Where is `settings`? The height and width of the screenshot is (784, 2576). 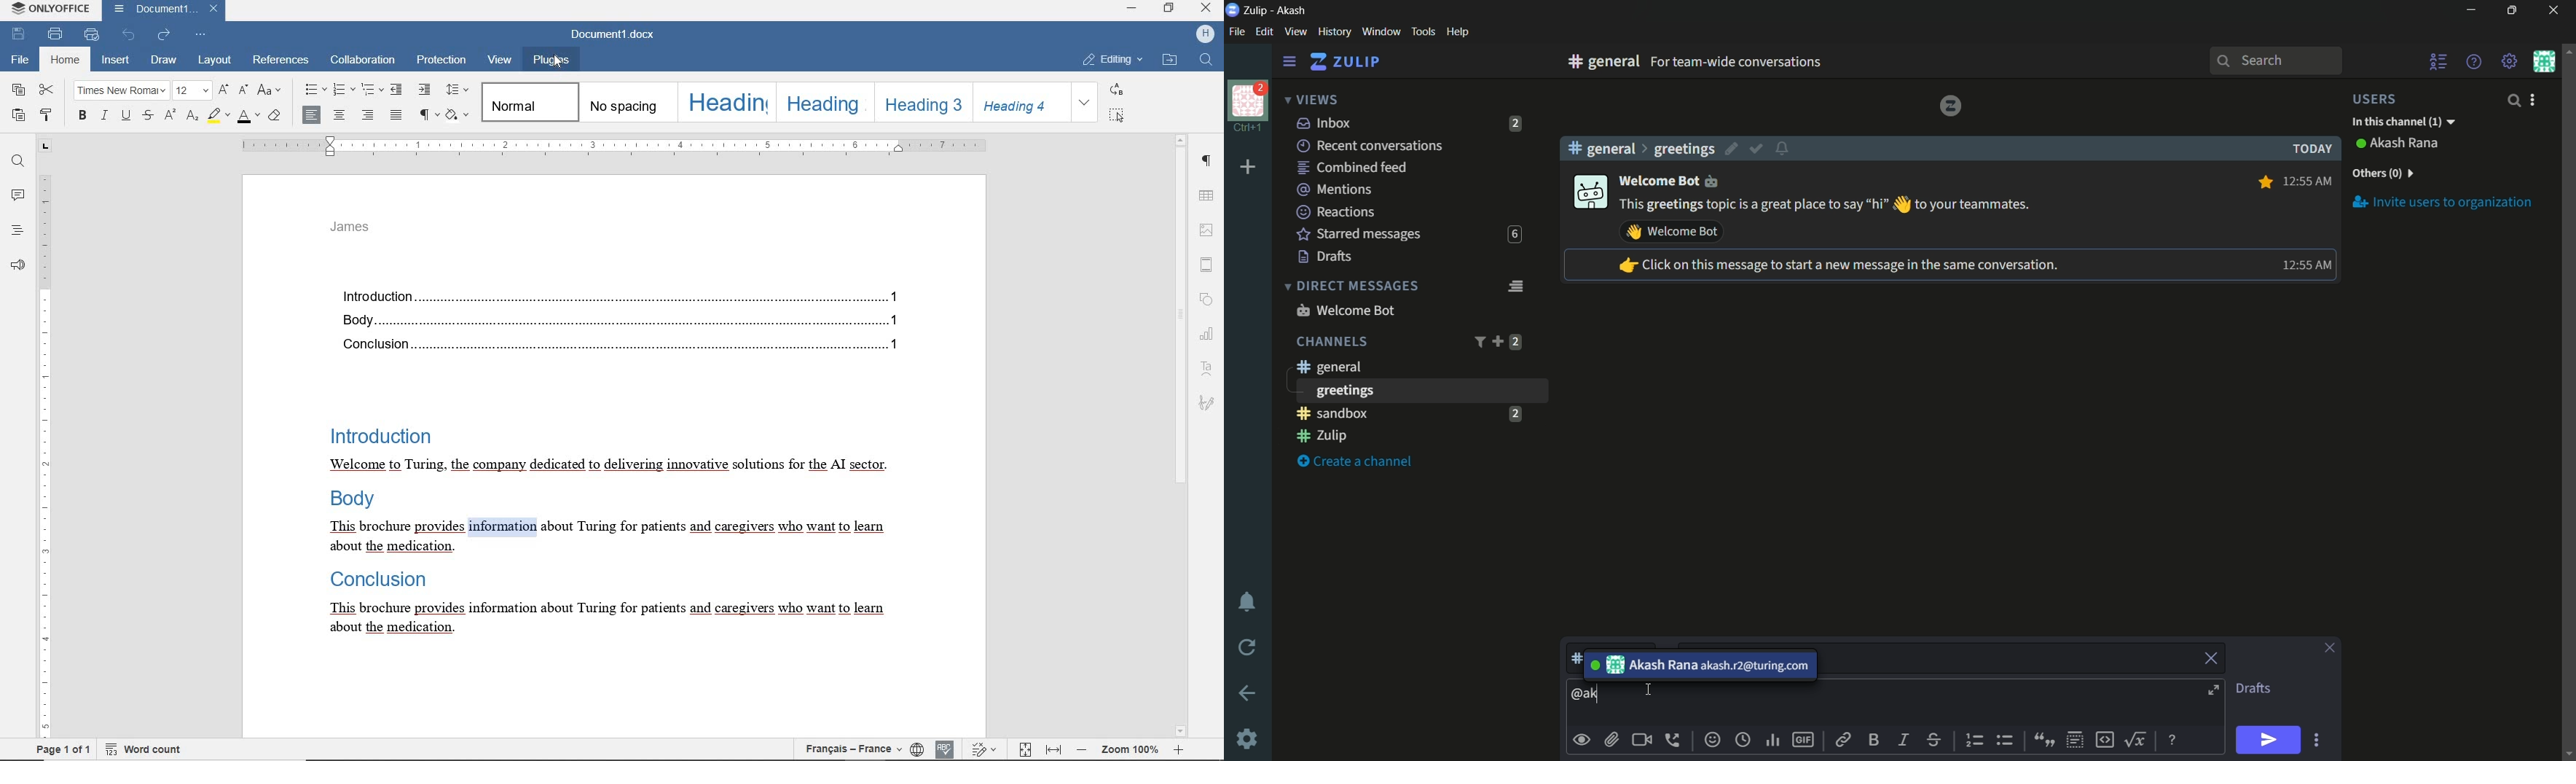
settings is located at coordinates (1289, 62).